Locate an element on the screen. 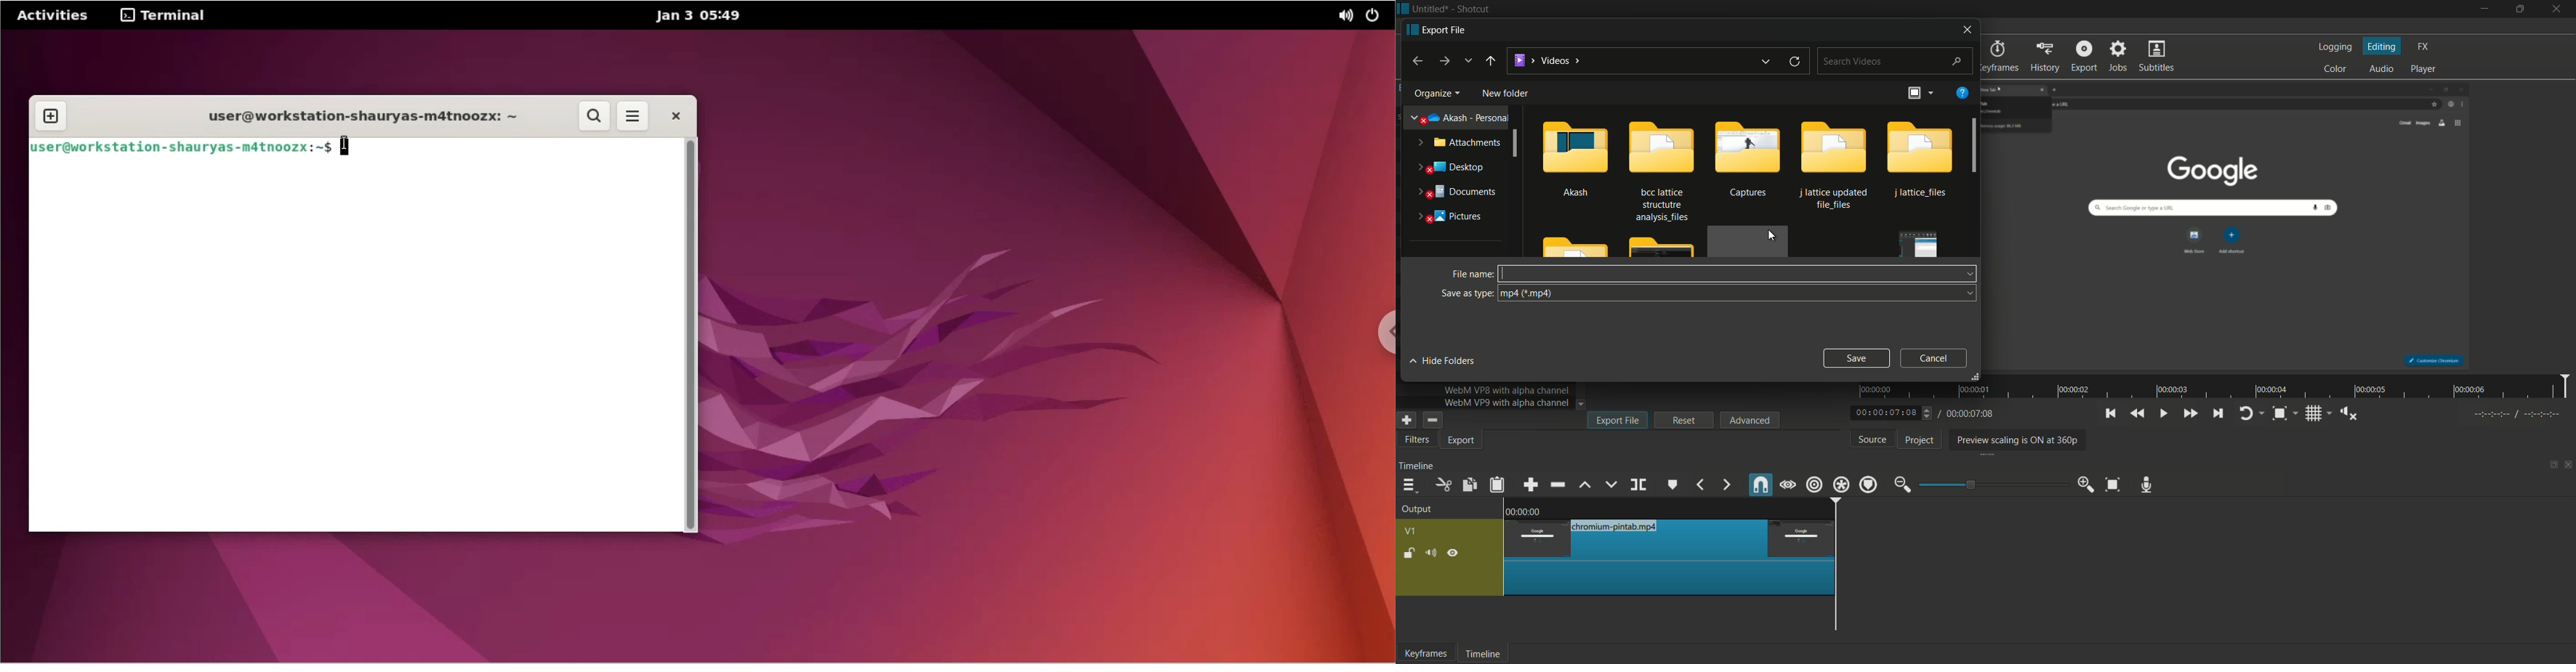  sound options is located at coordinates (1343, 17).